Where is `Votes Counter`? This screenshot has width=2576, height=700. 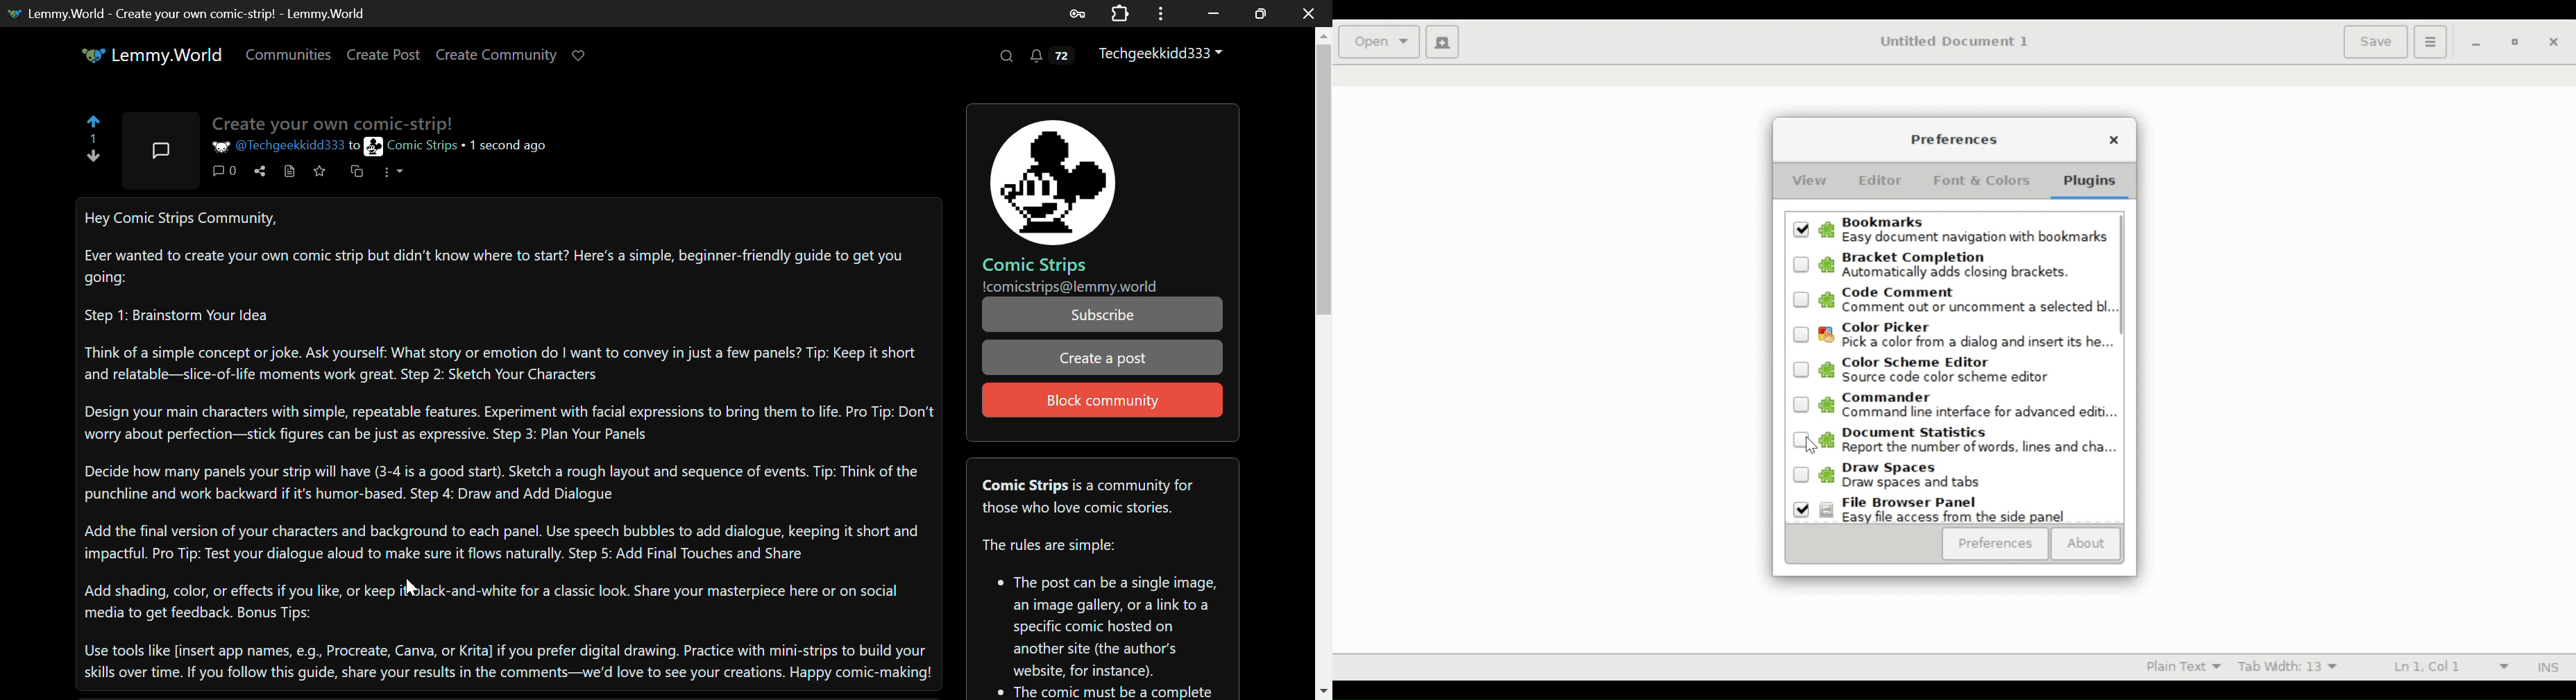
Votes Counter is located at coordinates (94, 136).